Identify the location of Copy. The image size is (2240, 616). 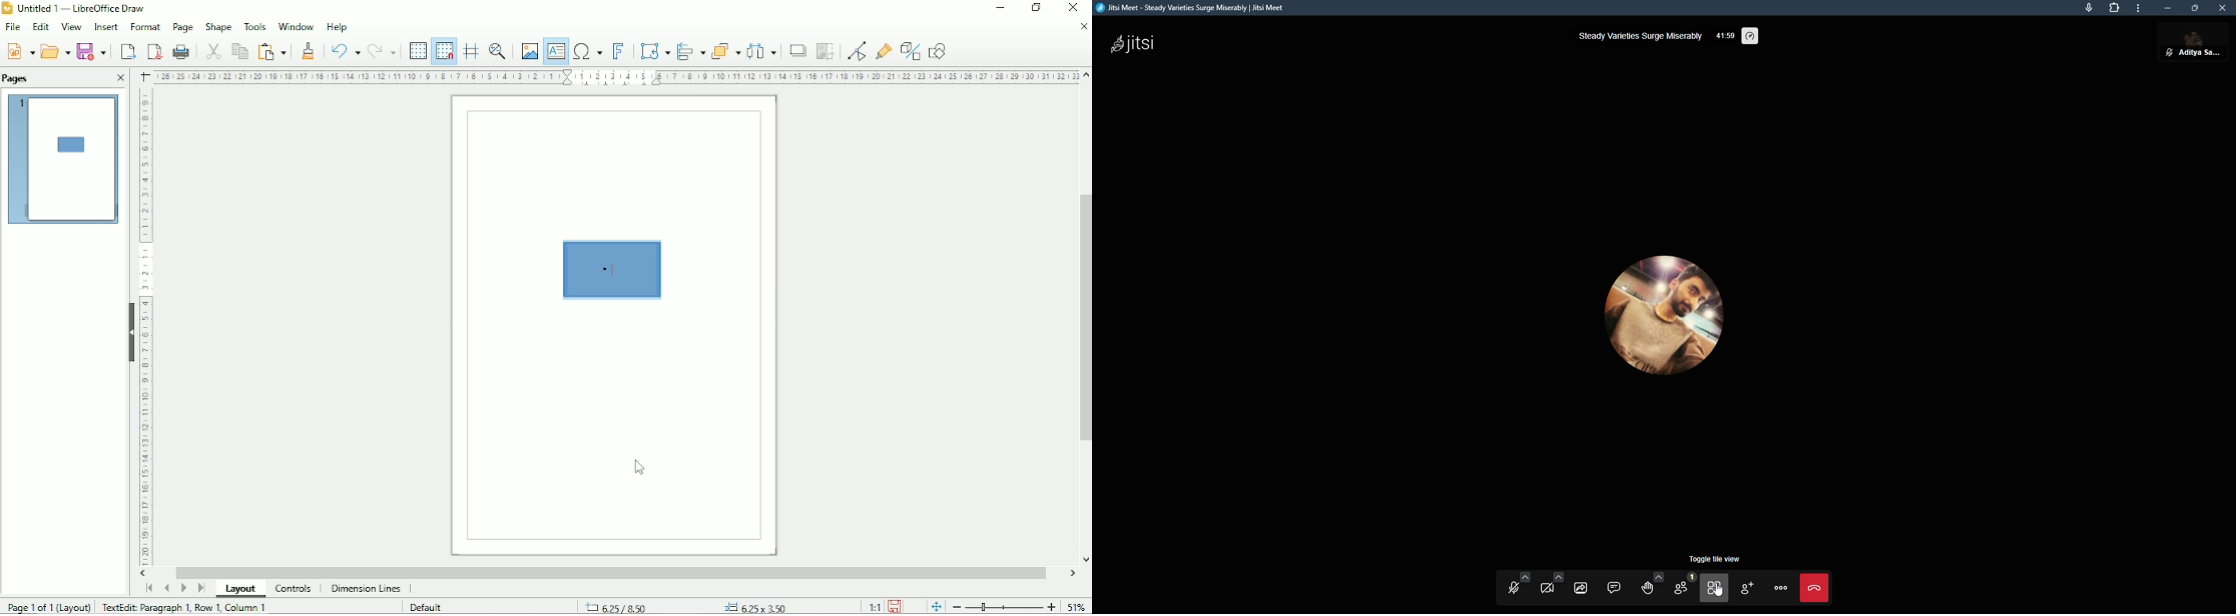
(238, 50).